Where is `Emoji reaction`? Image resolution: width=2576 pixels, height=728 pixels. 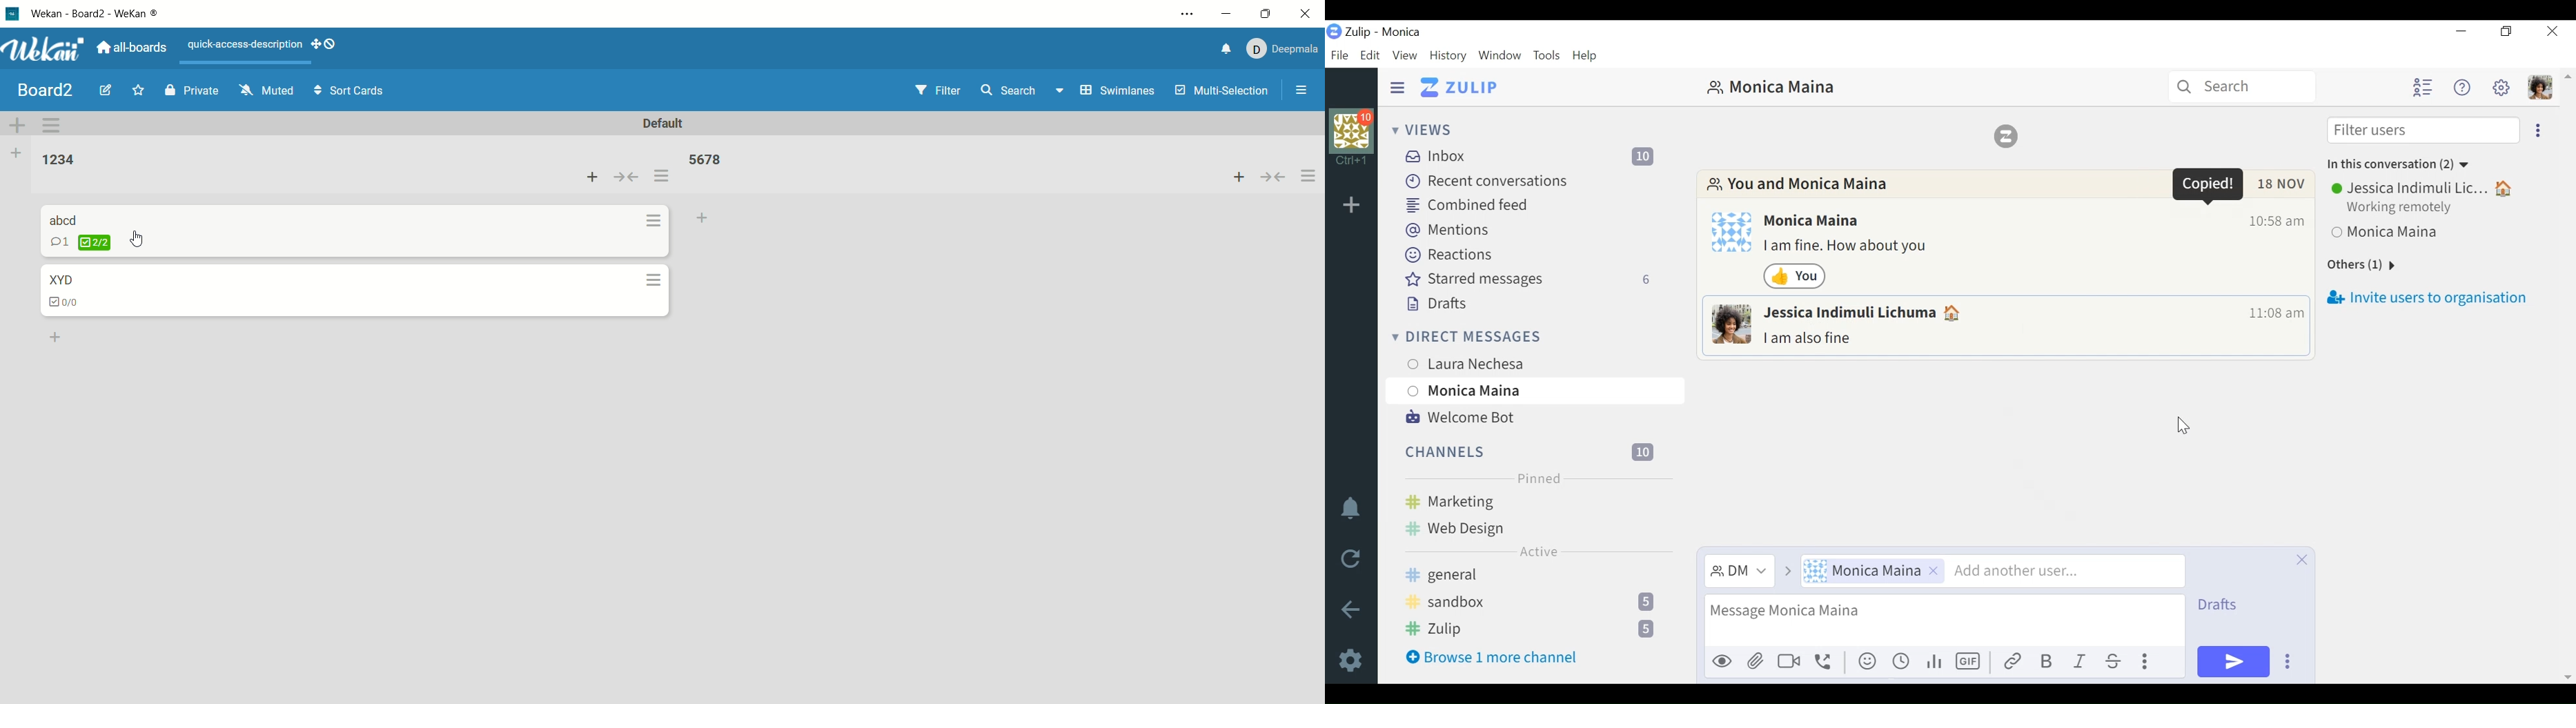
Emoji reaction is located at coordinates (1795, 276).